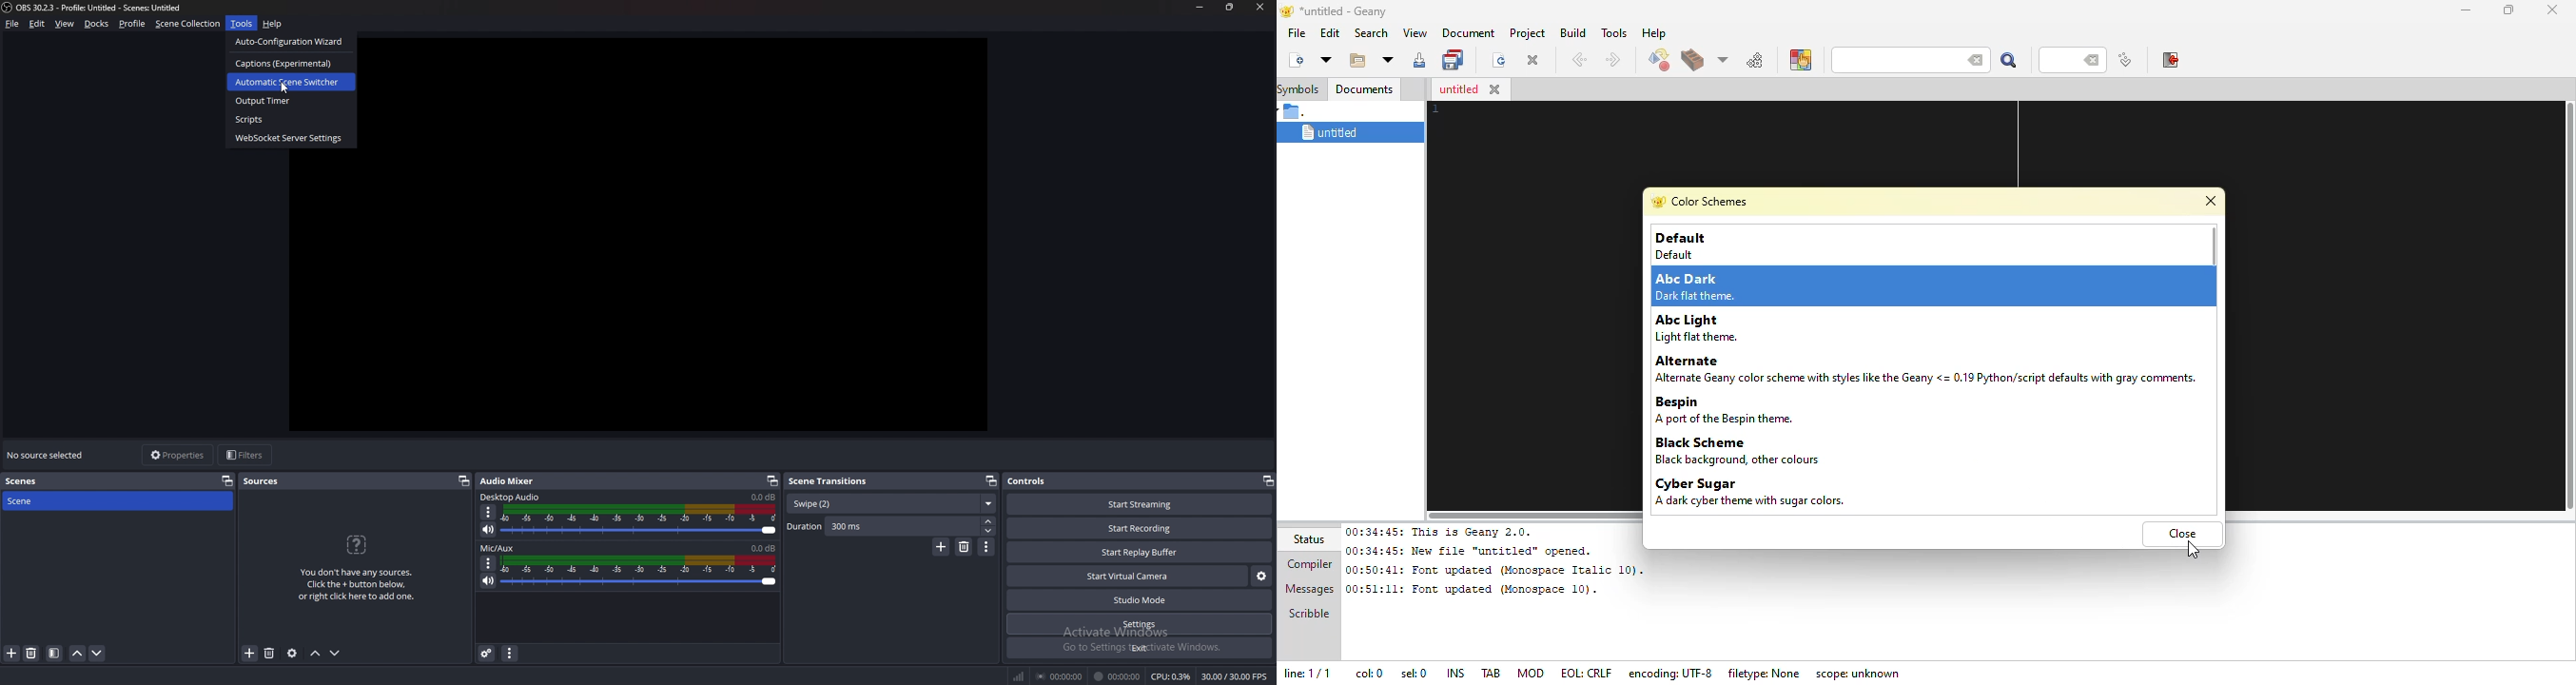 The height and width of the screenshot is (700, 2576). What do you see at coordinates (250, 654) in the screenshot?
I see `add source` at bounding box center [250, 654].